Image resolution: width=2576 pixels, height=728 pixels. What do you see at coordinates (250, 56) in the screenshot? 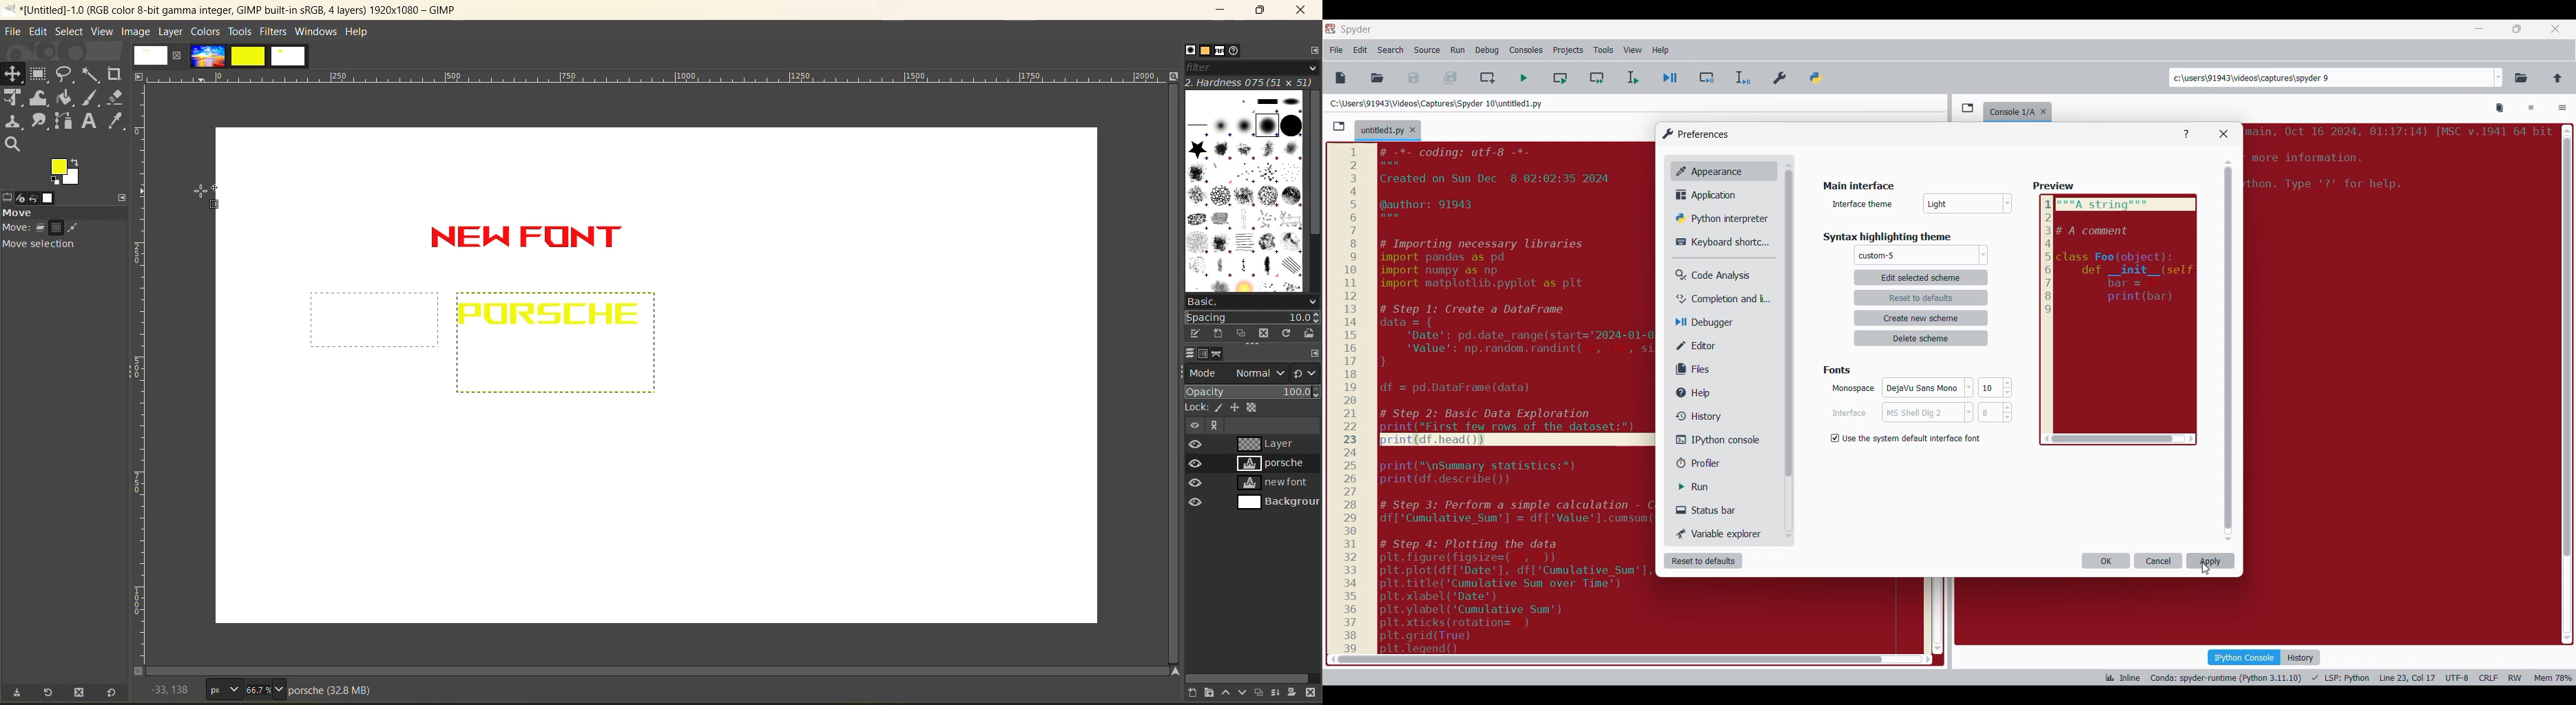
I see `images` at bounding box center [250, 56].